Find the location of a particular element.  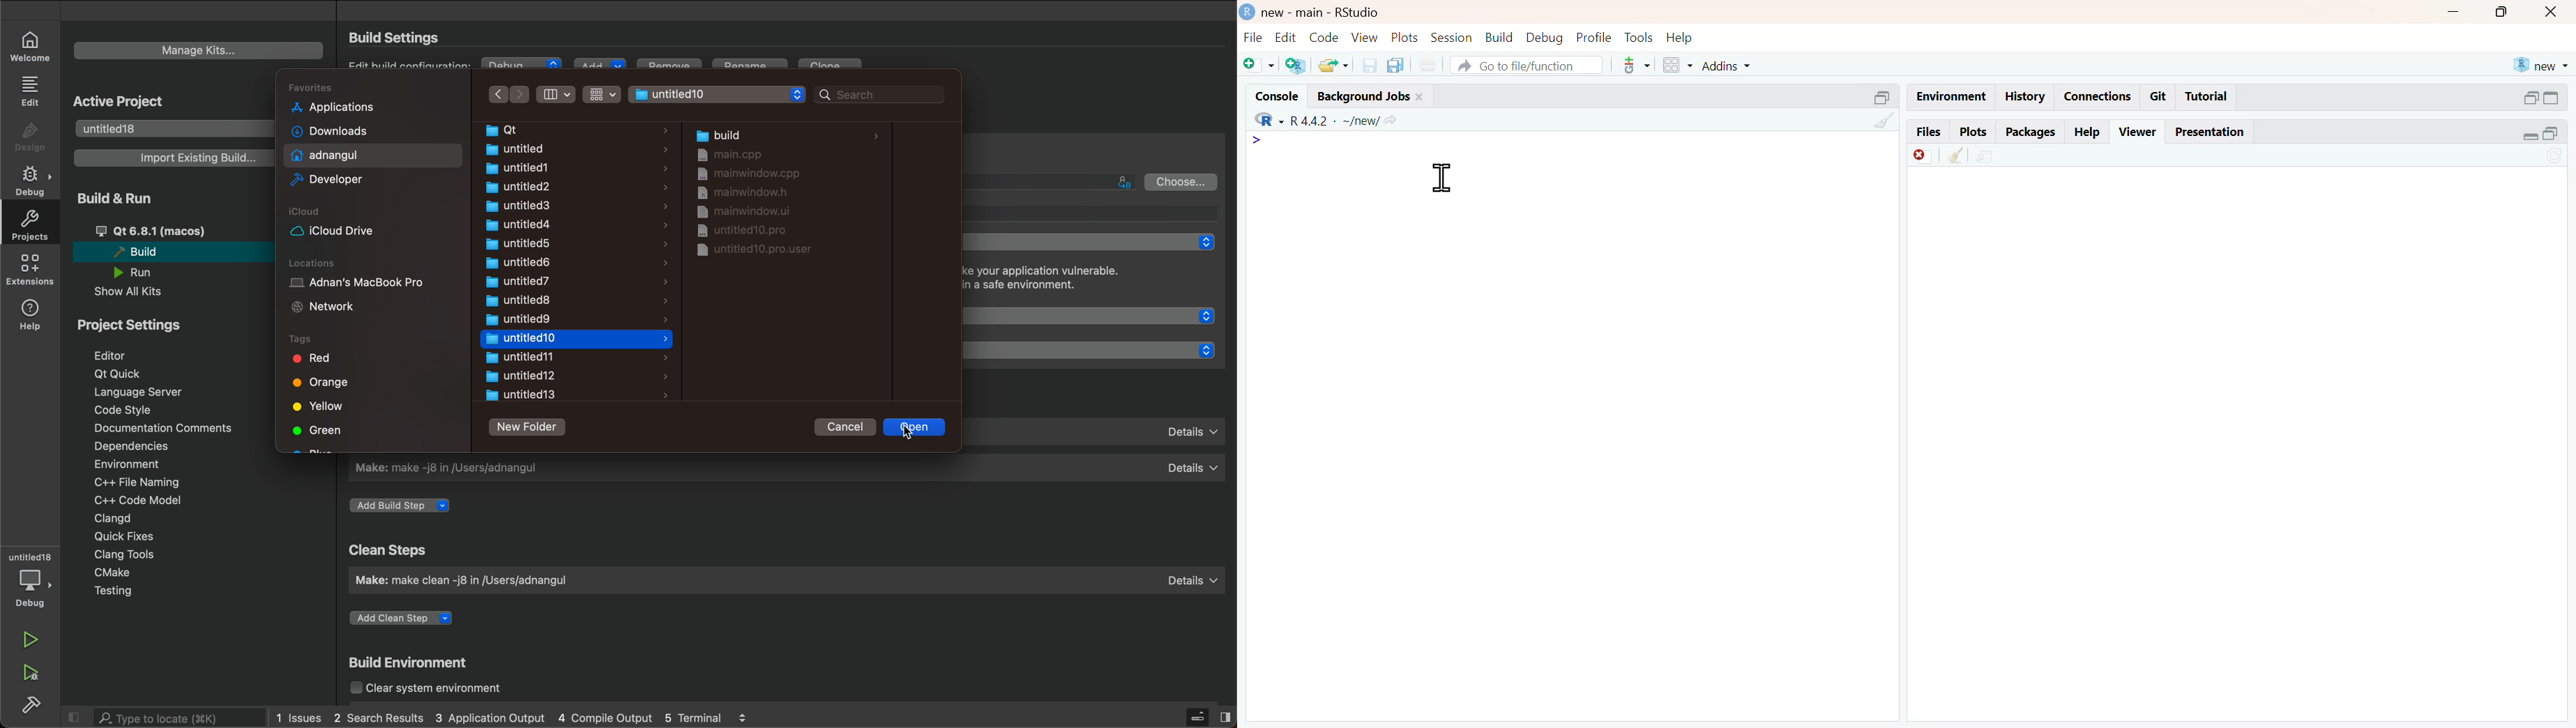

close is located at coordinates (2552, 11).